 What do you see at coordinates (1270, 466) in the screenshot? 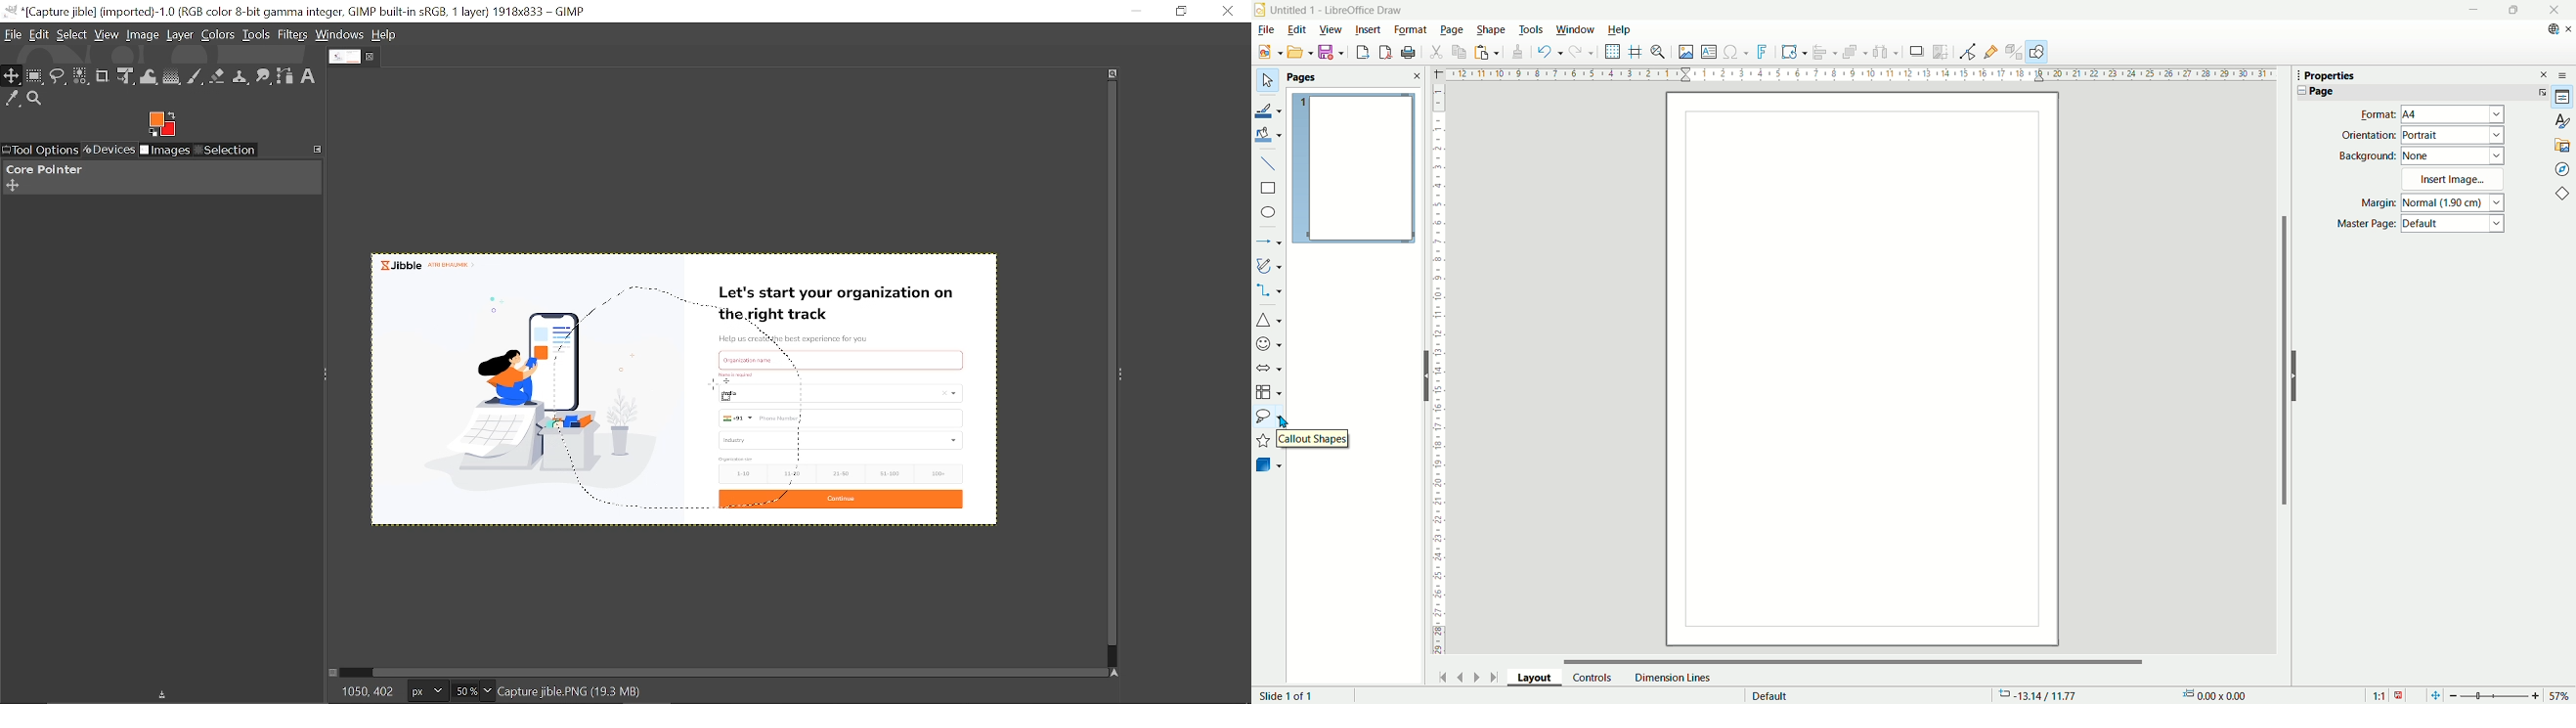
I see `3D object` at bounding box center [1270, 466].